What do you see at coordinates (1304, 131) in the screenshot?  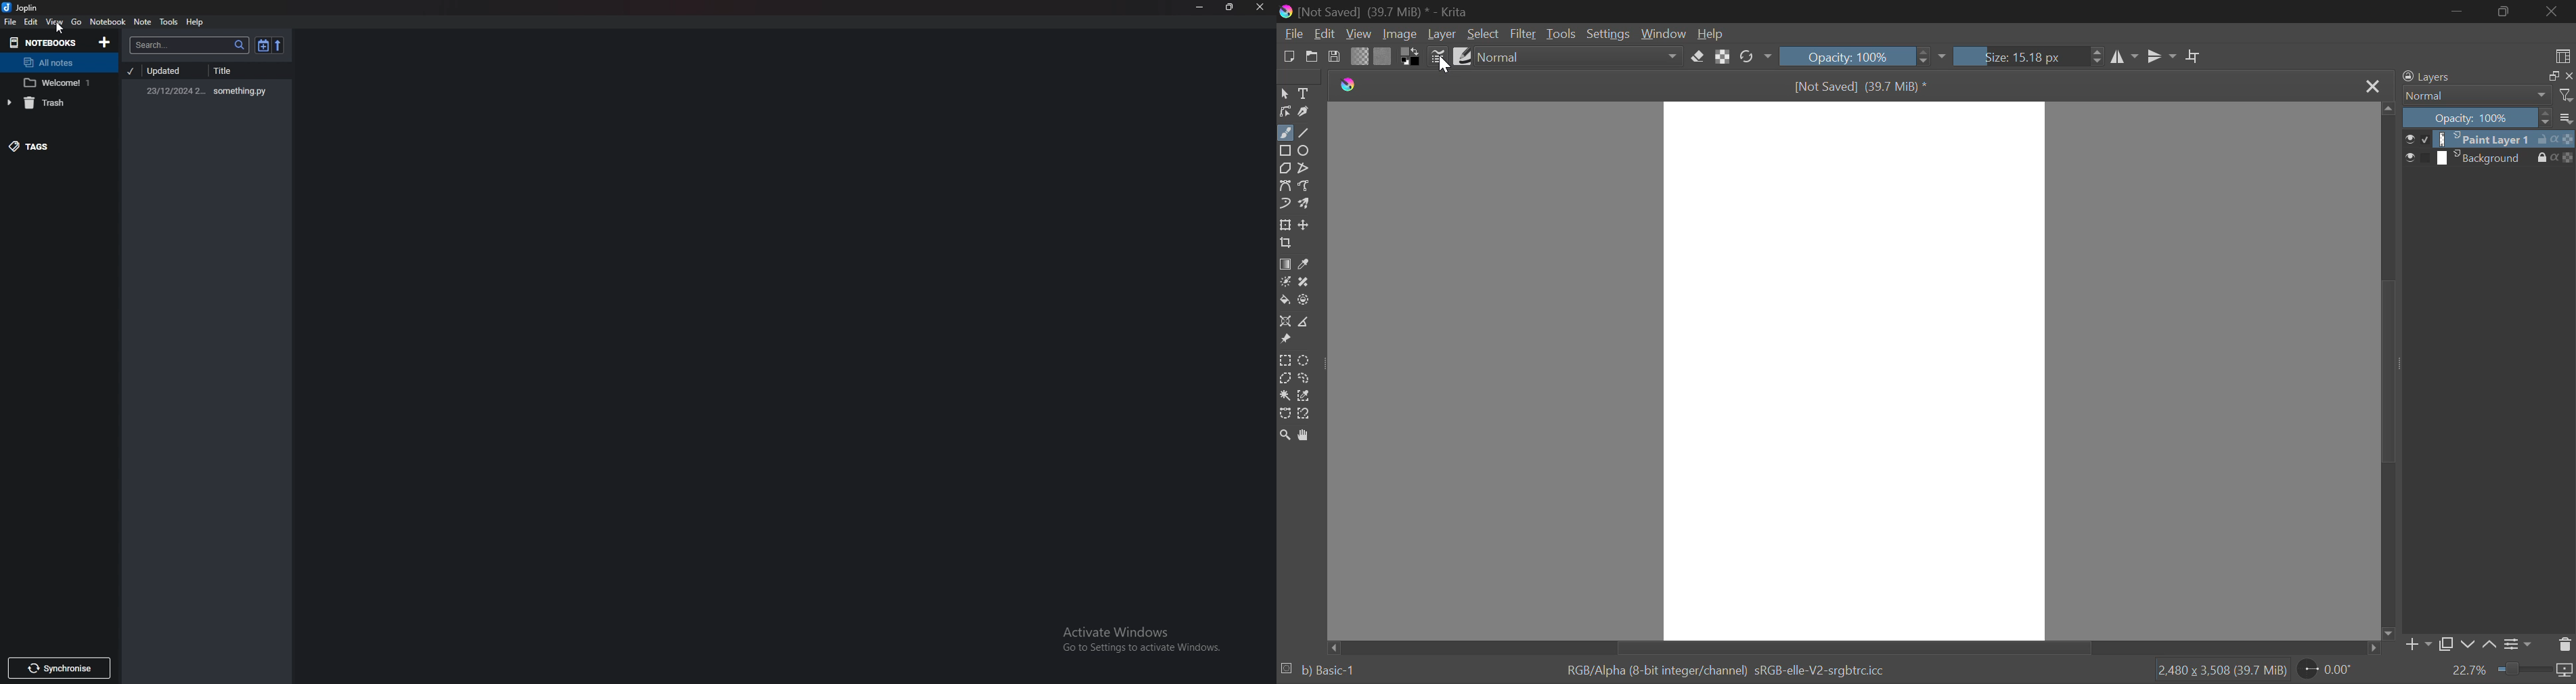 I see `Line` at bounding box center [1304, 131].